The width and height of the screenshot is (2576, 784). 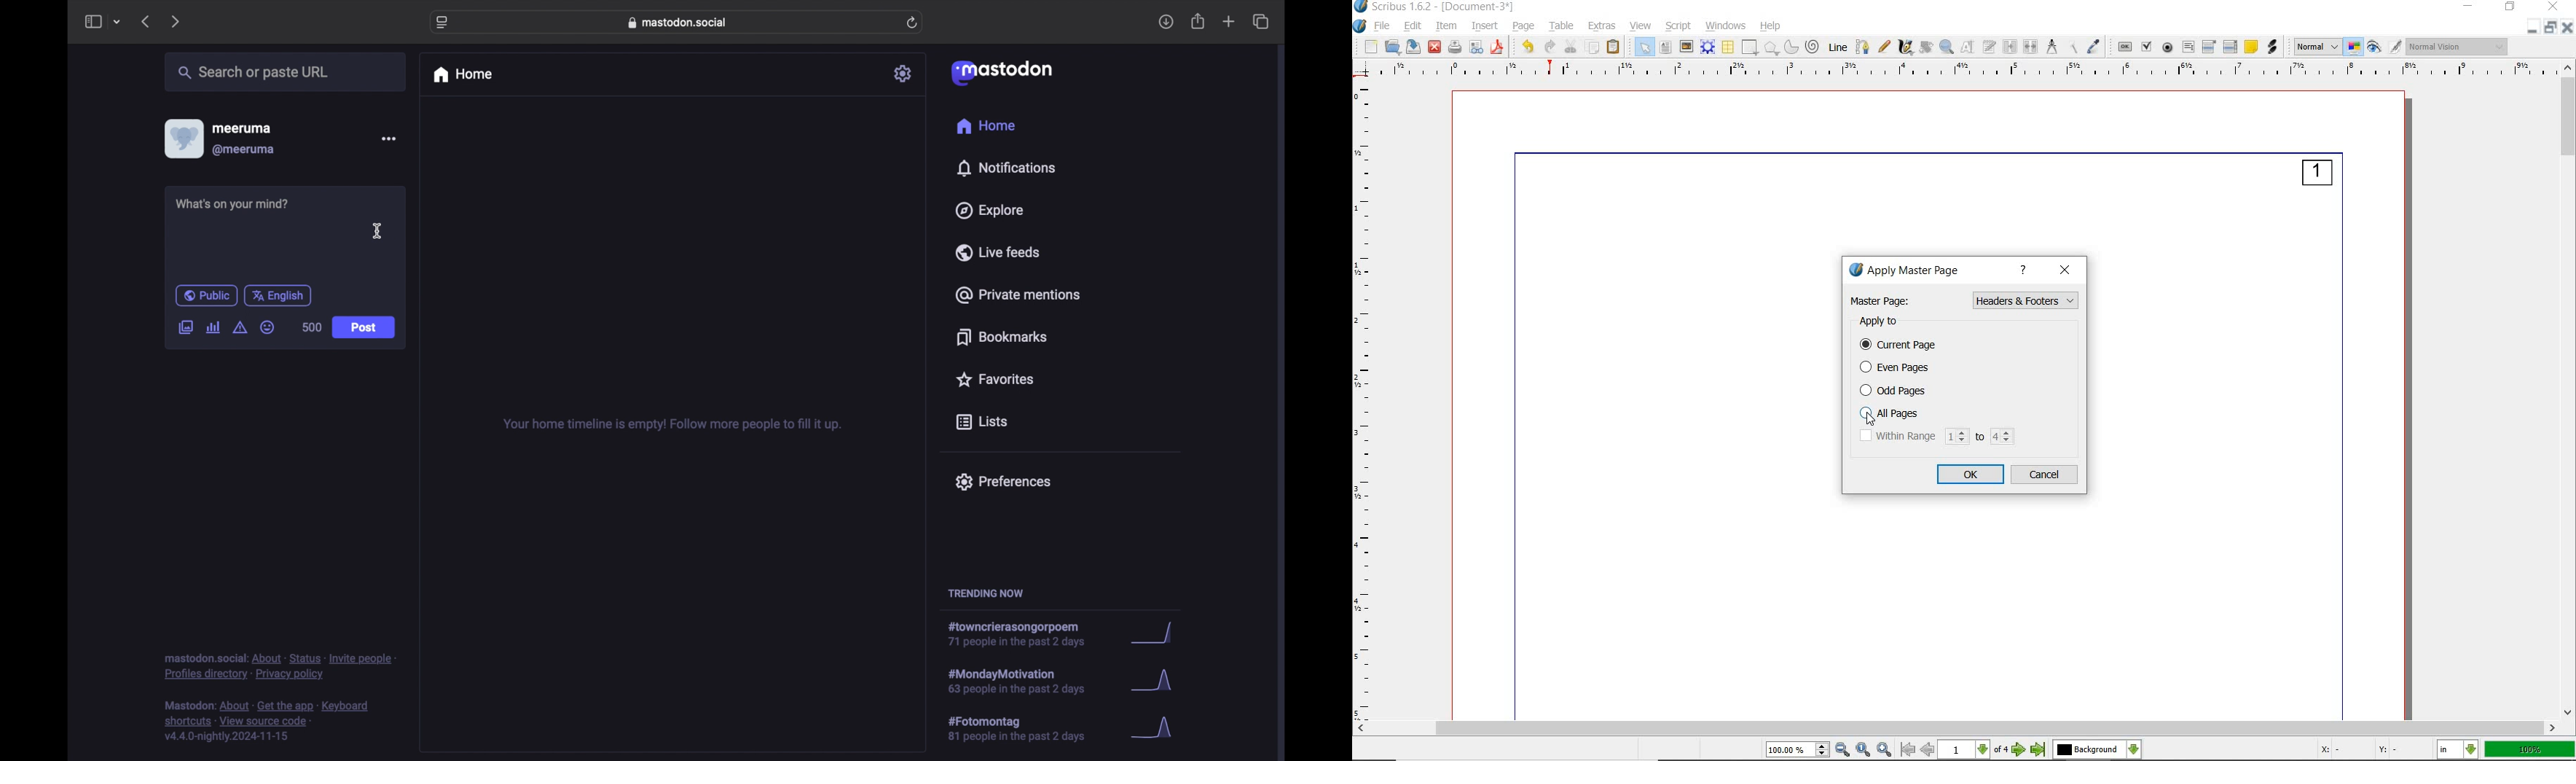 I want to click on minimize, so click(x=2471, y=6).